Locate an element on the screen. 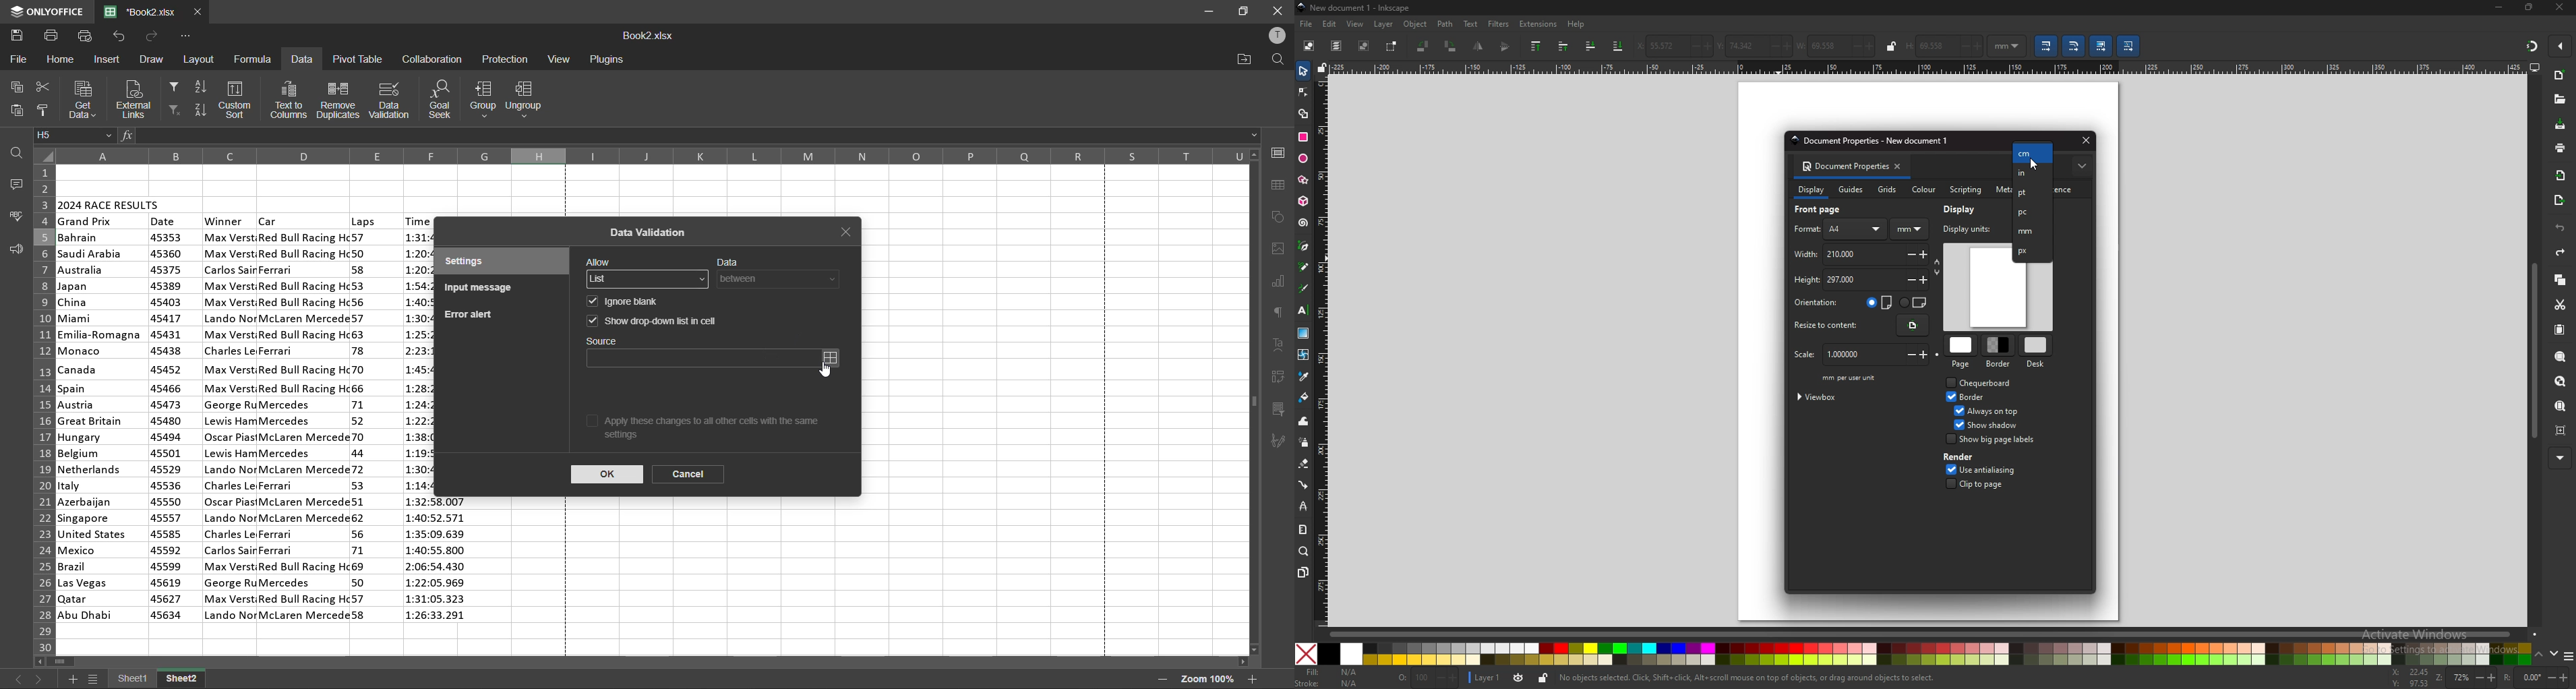 This screenshot has height=700, width=2576. view is located at coordinates (1357, 23).